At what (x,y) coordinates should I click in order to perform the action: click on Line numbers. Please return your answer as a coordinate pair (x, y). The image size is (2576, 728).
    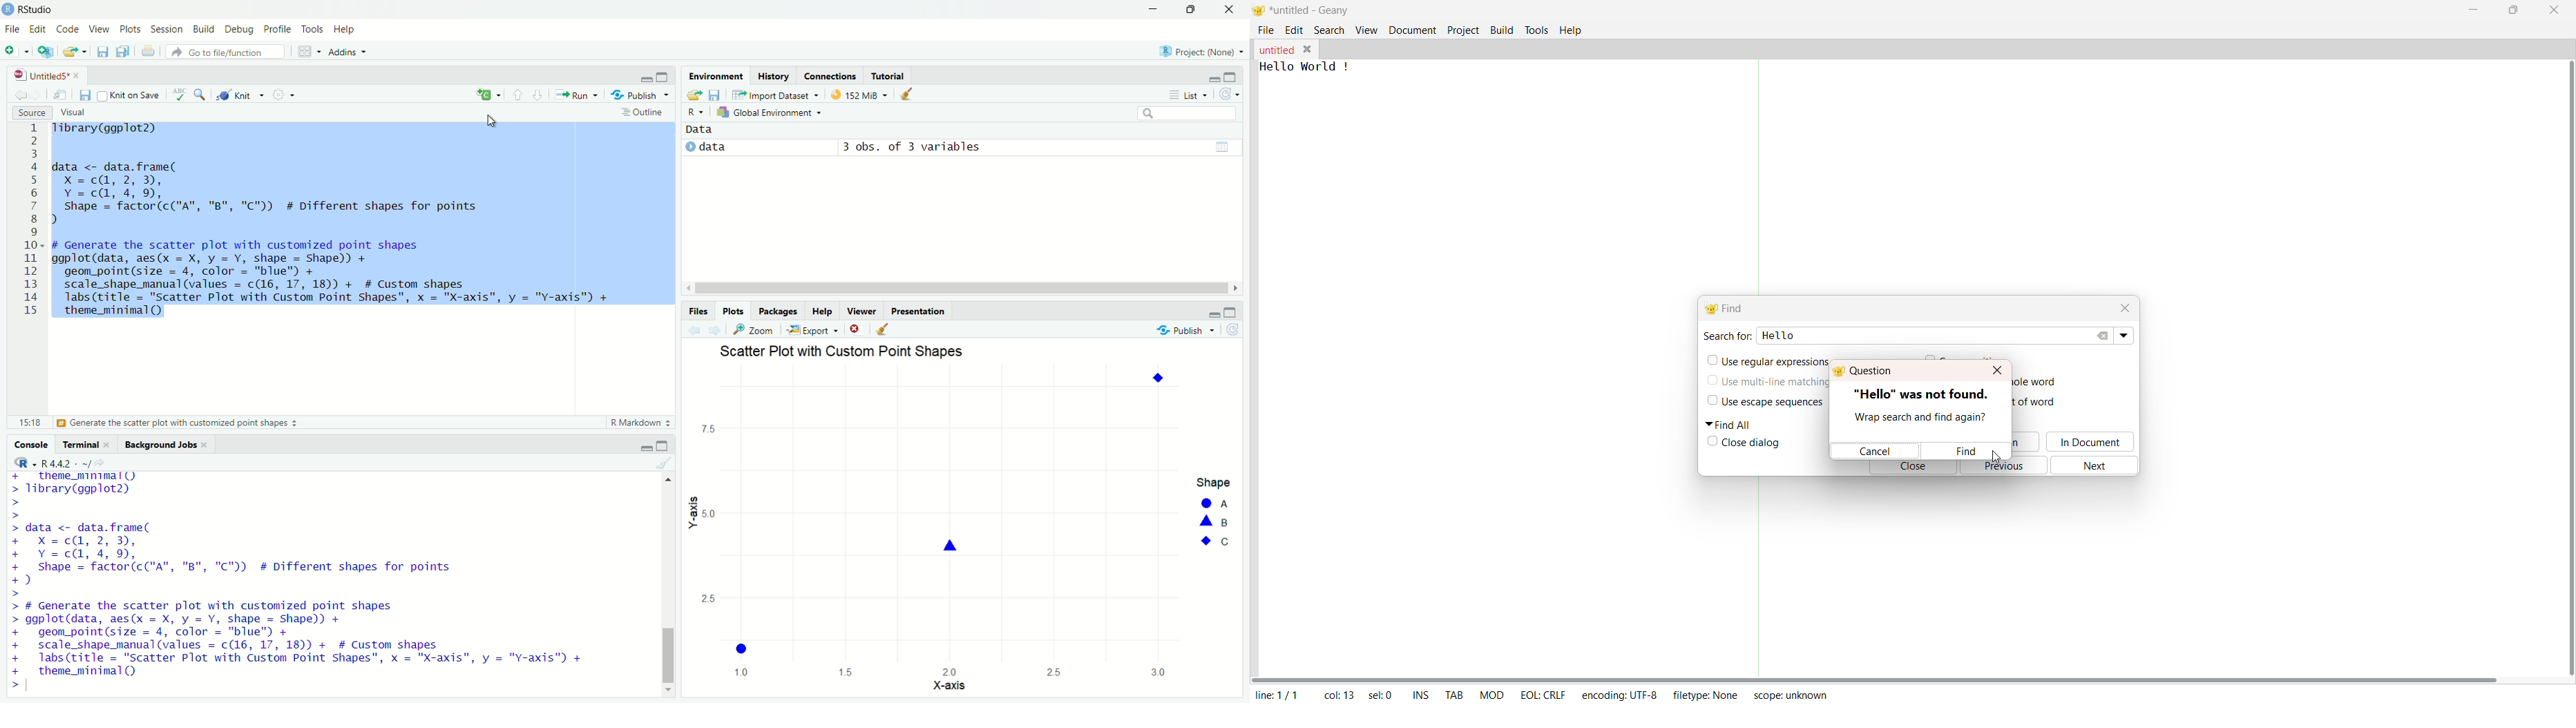
    Looking at the image, I should click on (32, 221).